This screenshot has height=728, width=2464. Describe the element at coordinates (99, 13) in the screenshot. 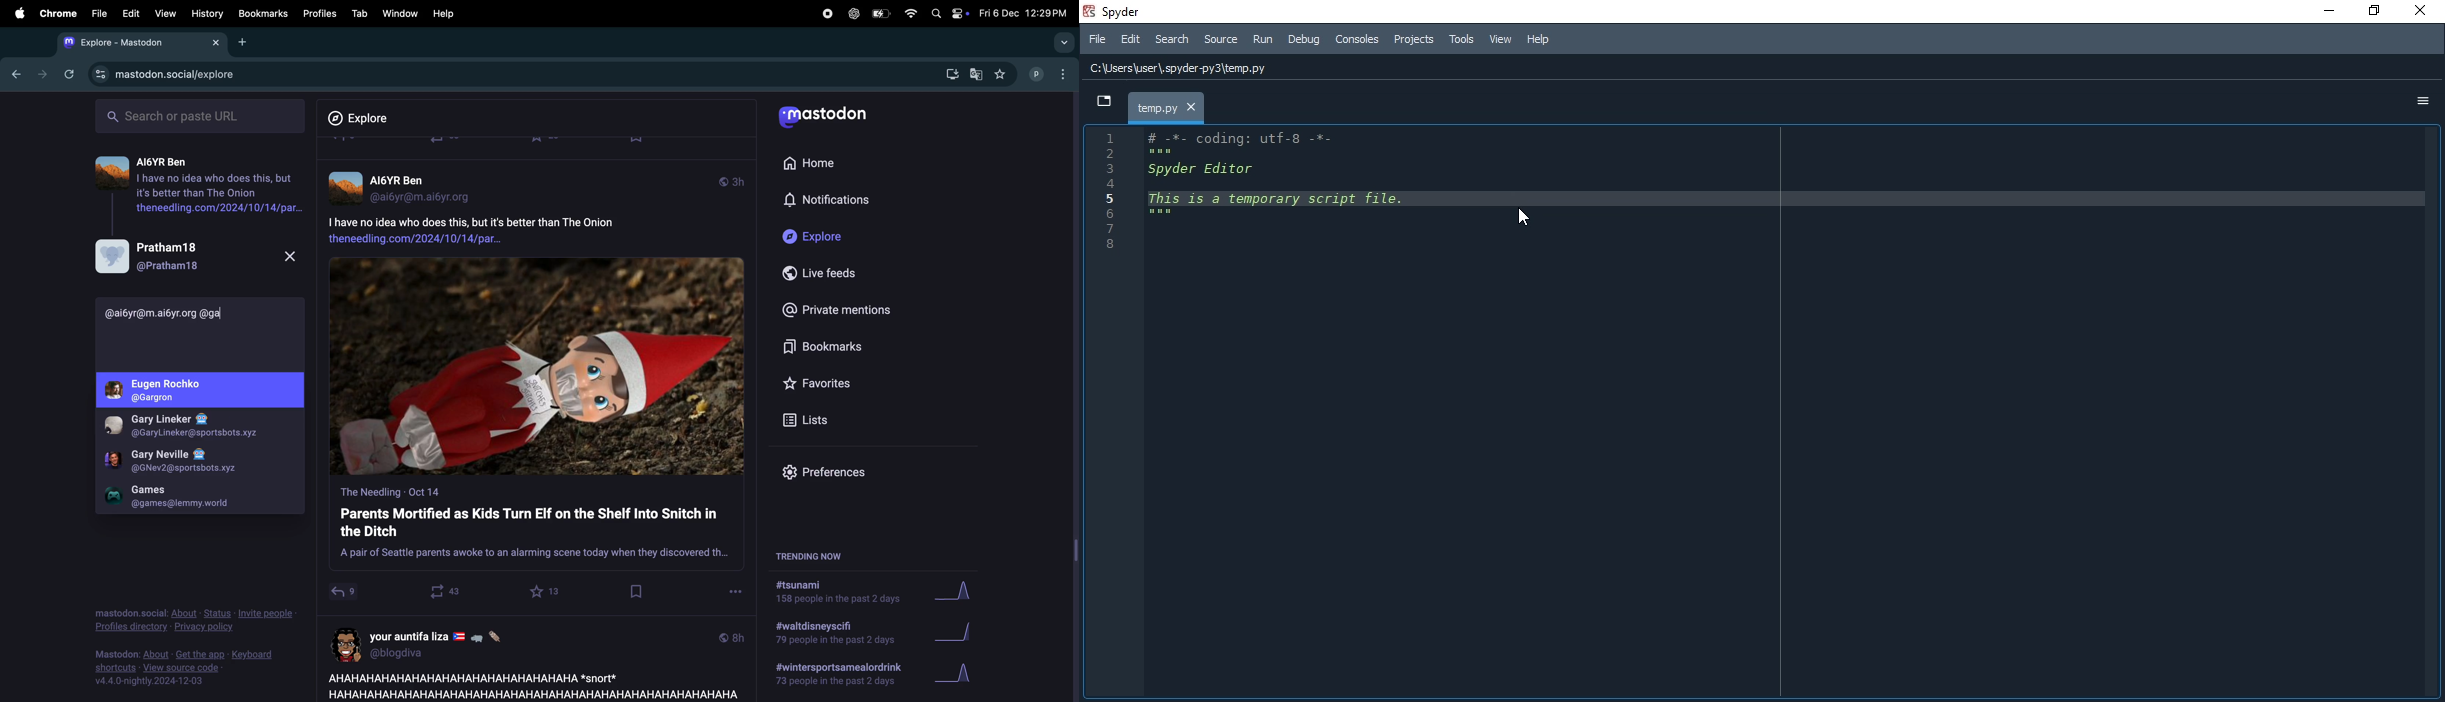

I see `file` at that location.